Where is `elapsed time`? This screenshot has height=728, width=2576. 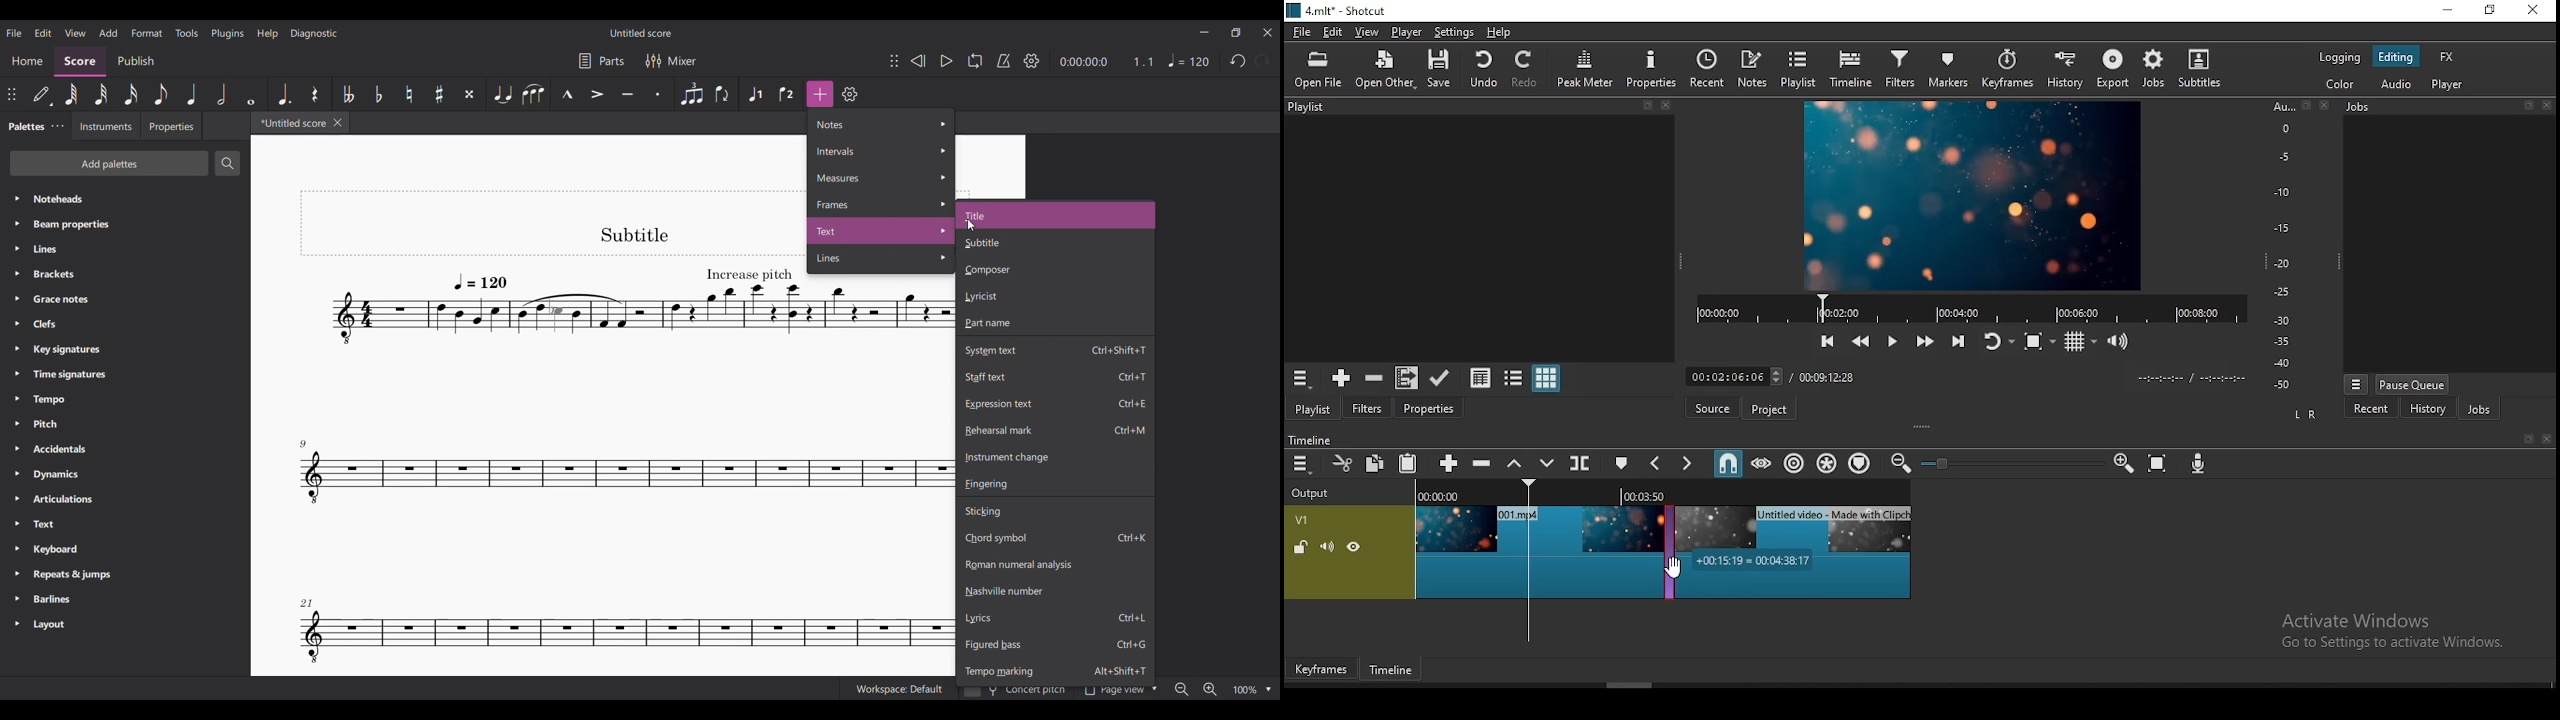 elapsed time is located at coordinates (1738, 374).